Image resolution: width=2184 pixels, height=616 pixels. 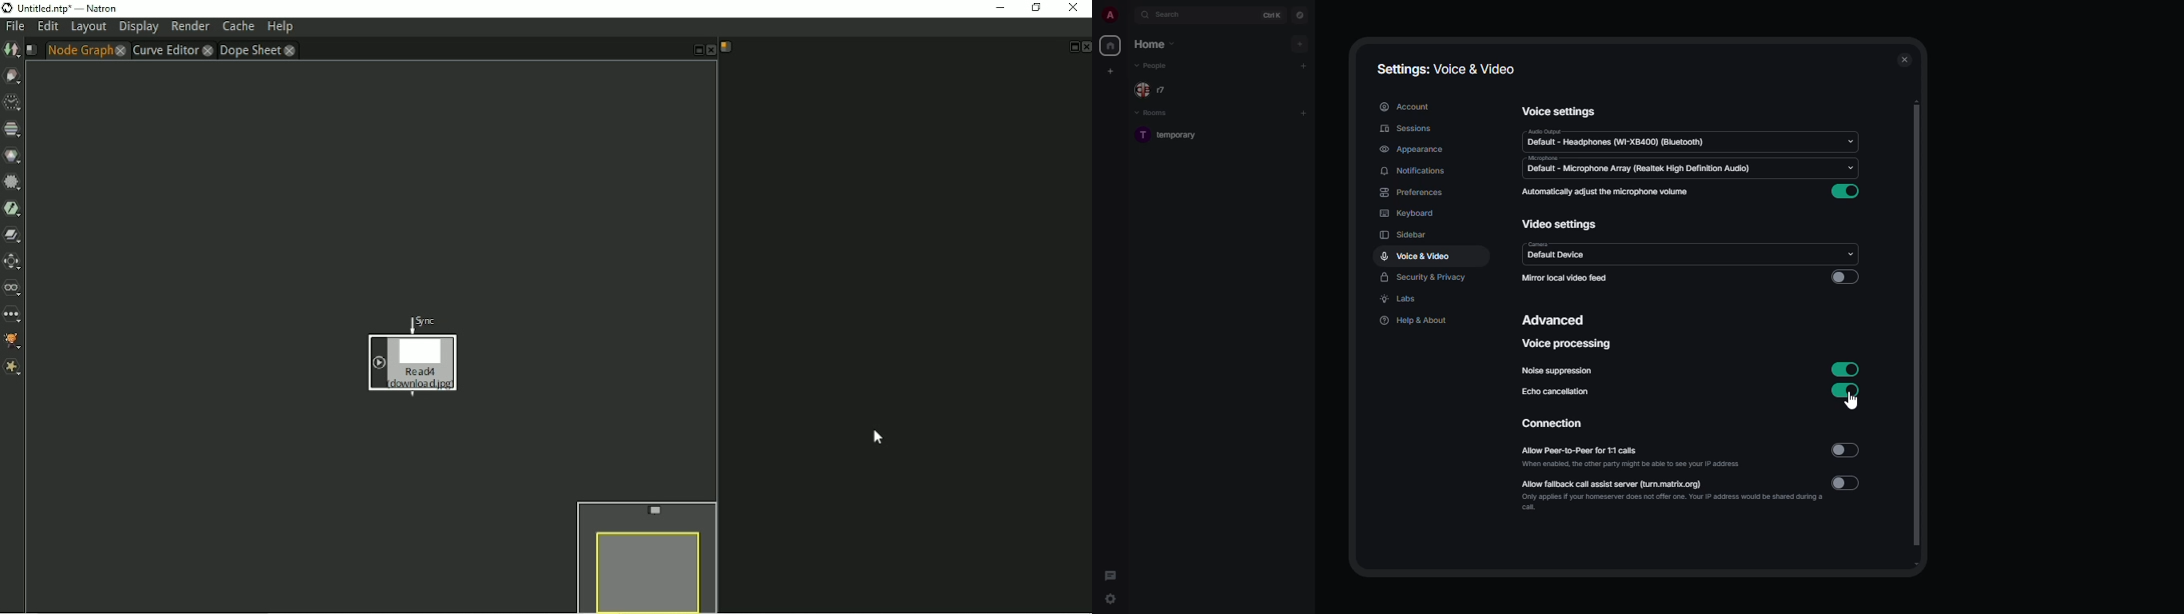 I want to click on preferences, so click(x=1413, y=193).